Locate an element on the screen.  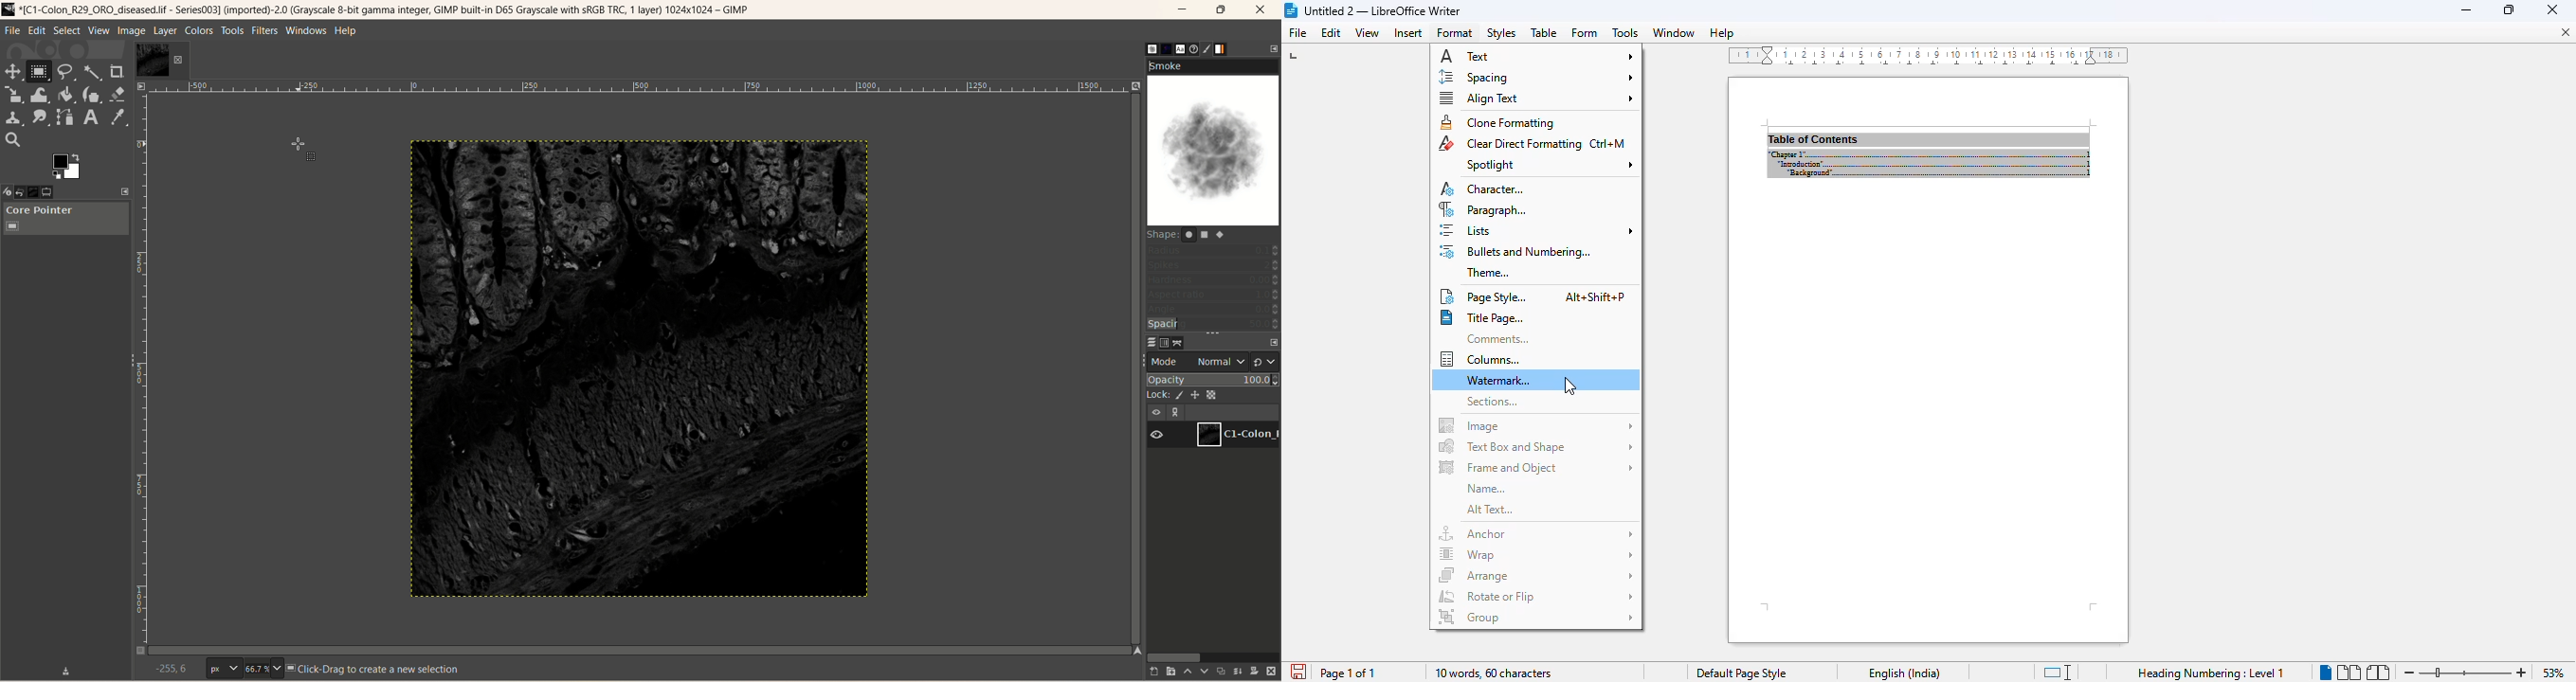
title is located at coordinates (385, 9).